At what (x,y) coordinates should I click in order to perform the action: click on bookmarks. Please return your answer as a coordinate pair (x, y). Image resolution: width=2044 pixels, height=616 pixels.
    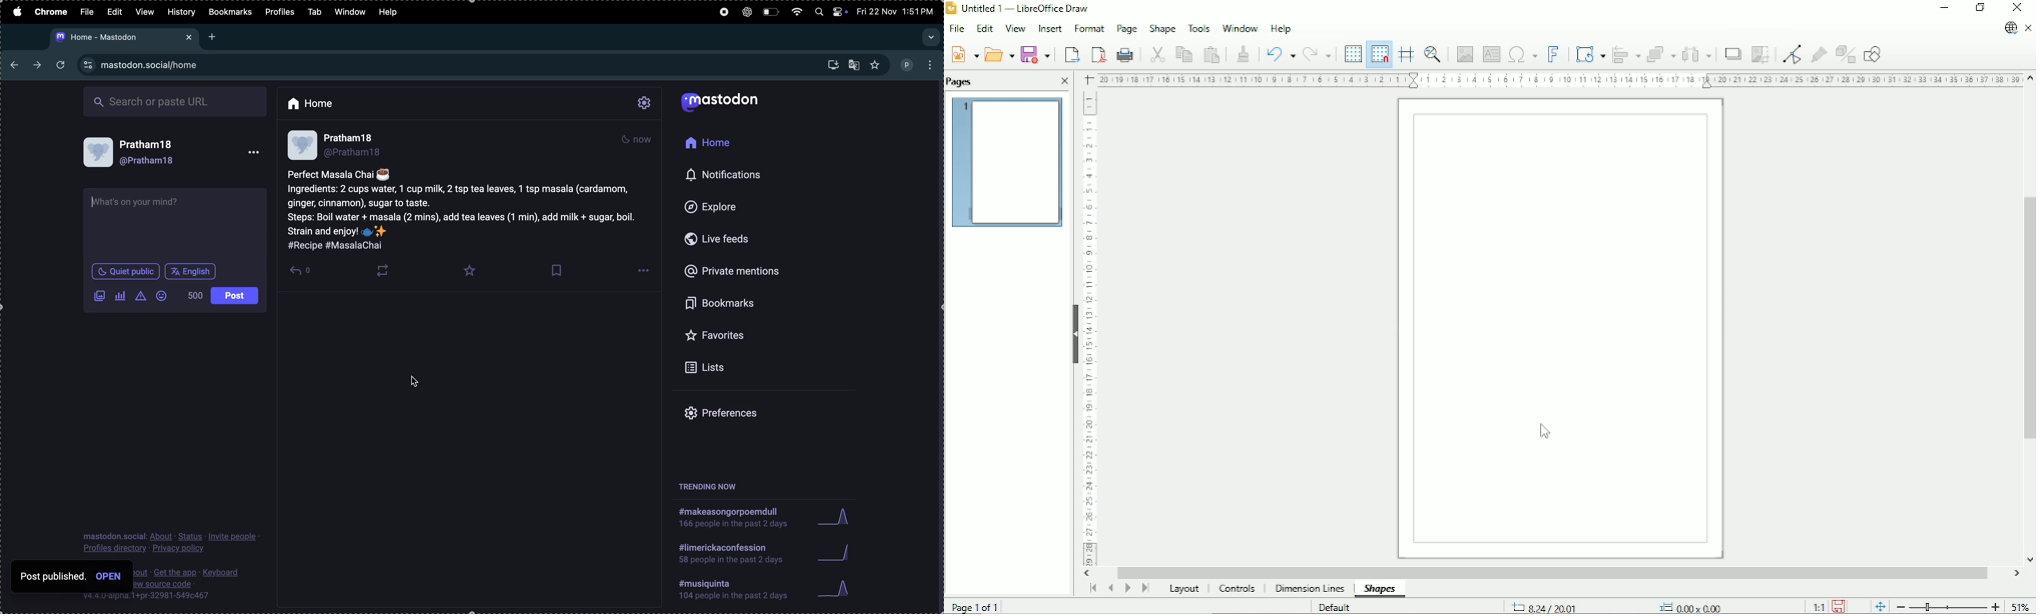
    Looking at the image, I should click on (232, 12).